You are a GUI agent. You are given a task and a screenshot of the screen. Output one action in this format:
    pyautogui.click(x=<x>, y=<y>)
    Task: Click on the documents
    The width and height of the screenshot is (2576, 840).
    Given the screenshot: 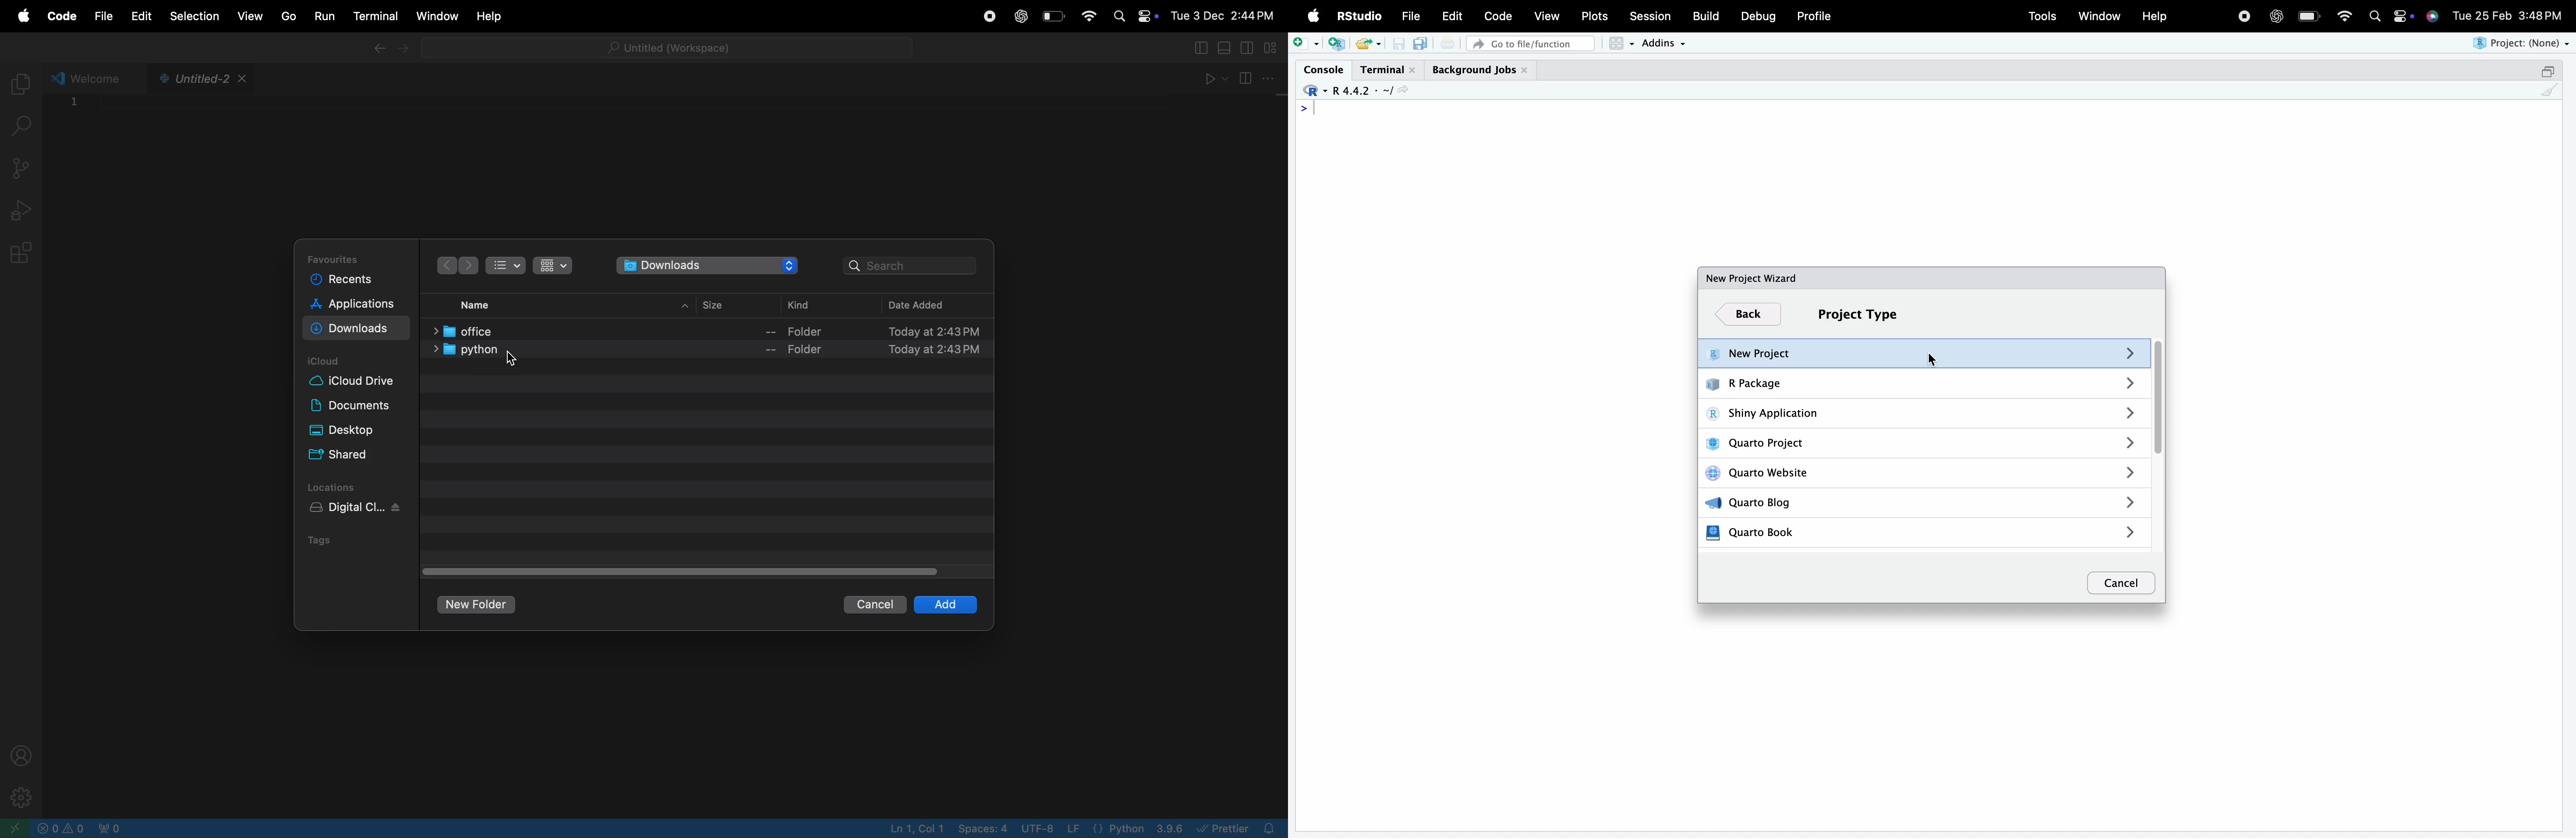 What is the action you would take?
    pyautogui.click(x=354, y=406)
    